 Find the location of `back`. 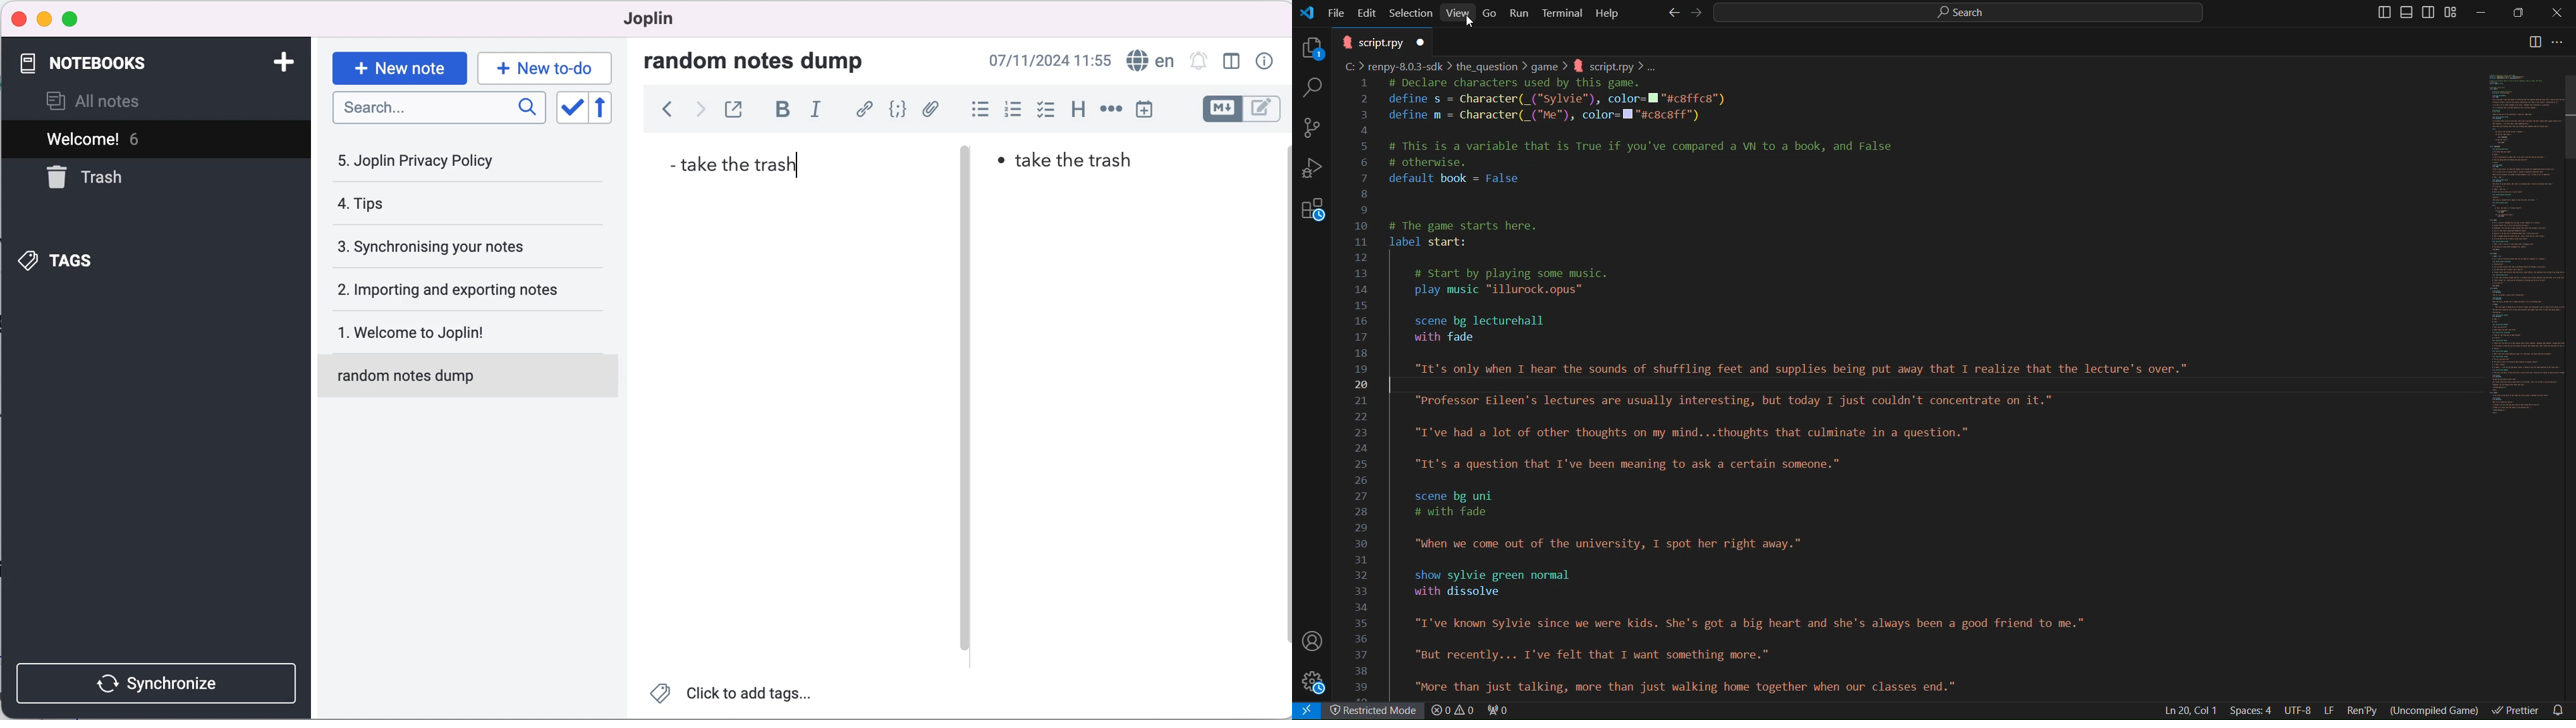

back is located at coordinates (661, 113).